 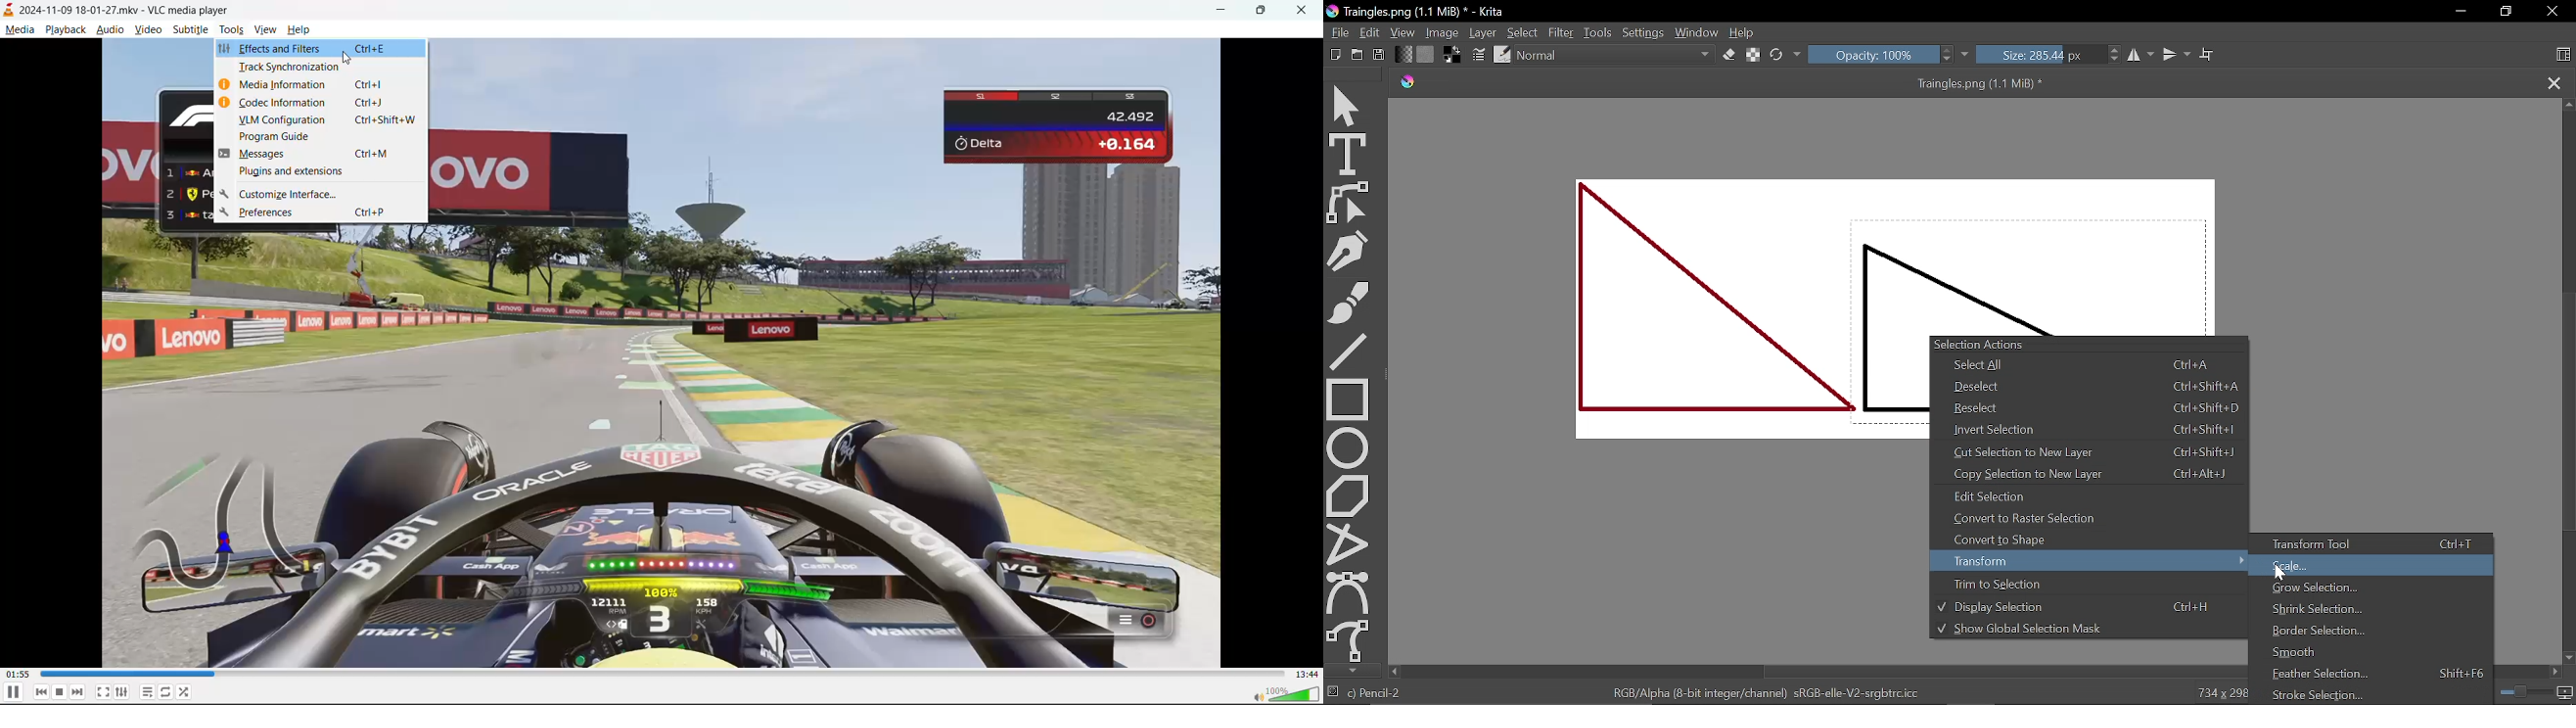 What do you see at coordinates (1728, 56) in the screenshot?
I see `Eraser` at bounding box center [1728, 56].